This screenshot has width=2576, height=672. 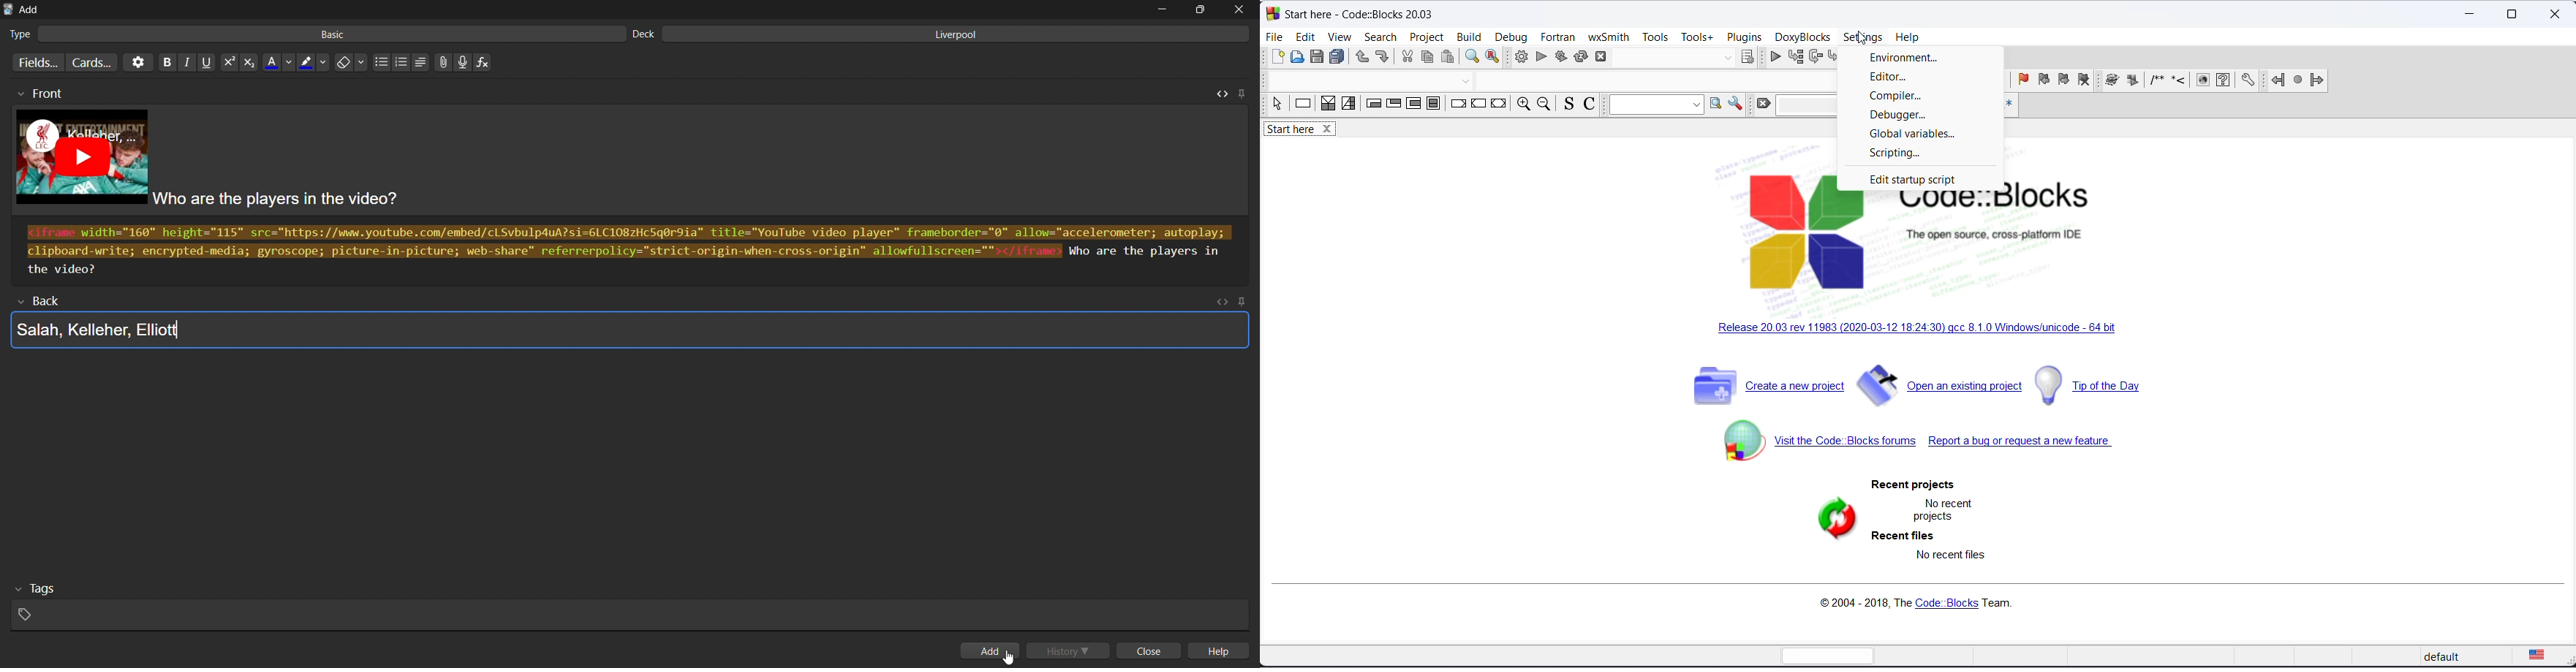 I want to click on toggle html editor, so click(x=1220, y=93).